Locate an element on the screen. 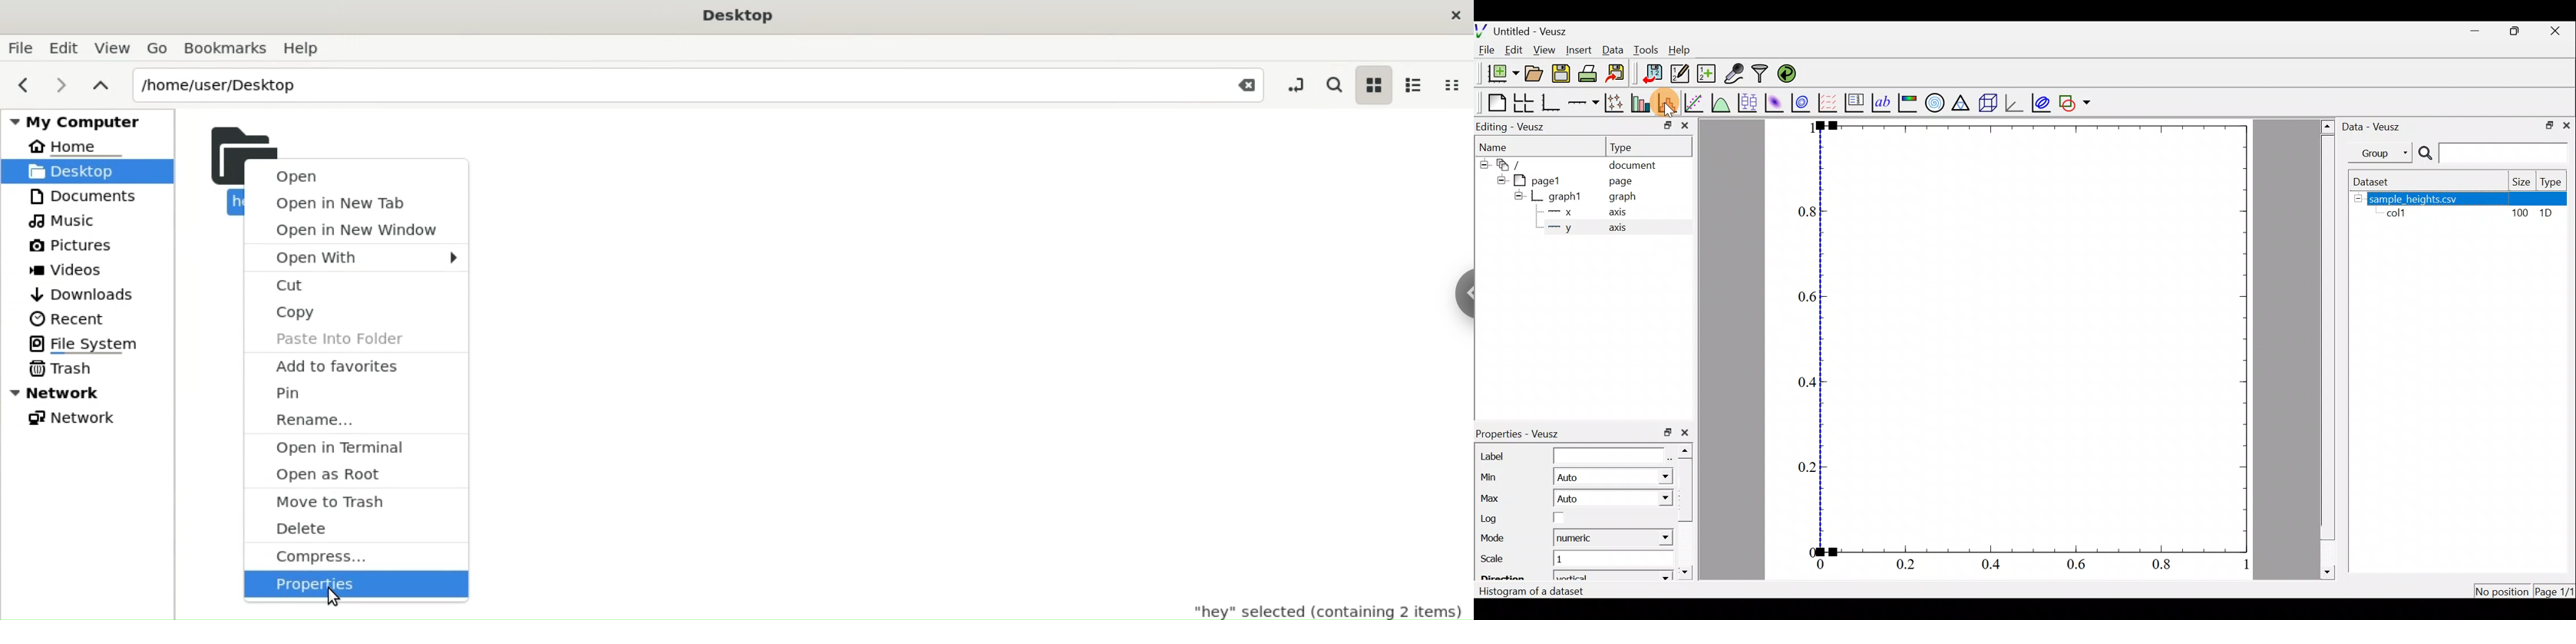 This screenshot has width=2576, height=644. scroll bar is located at coordinates (1685, 512).